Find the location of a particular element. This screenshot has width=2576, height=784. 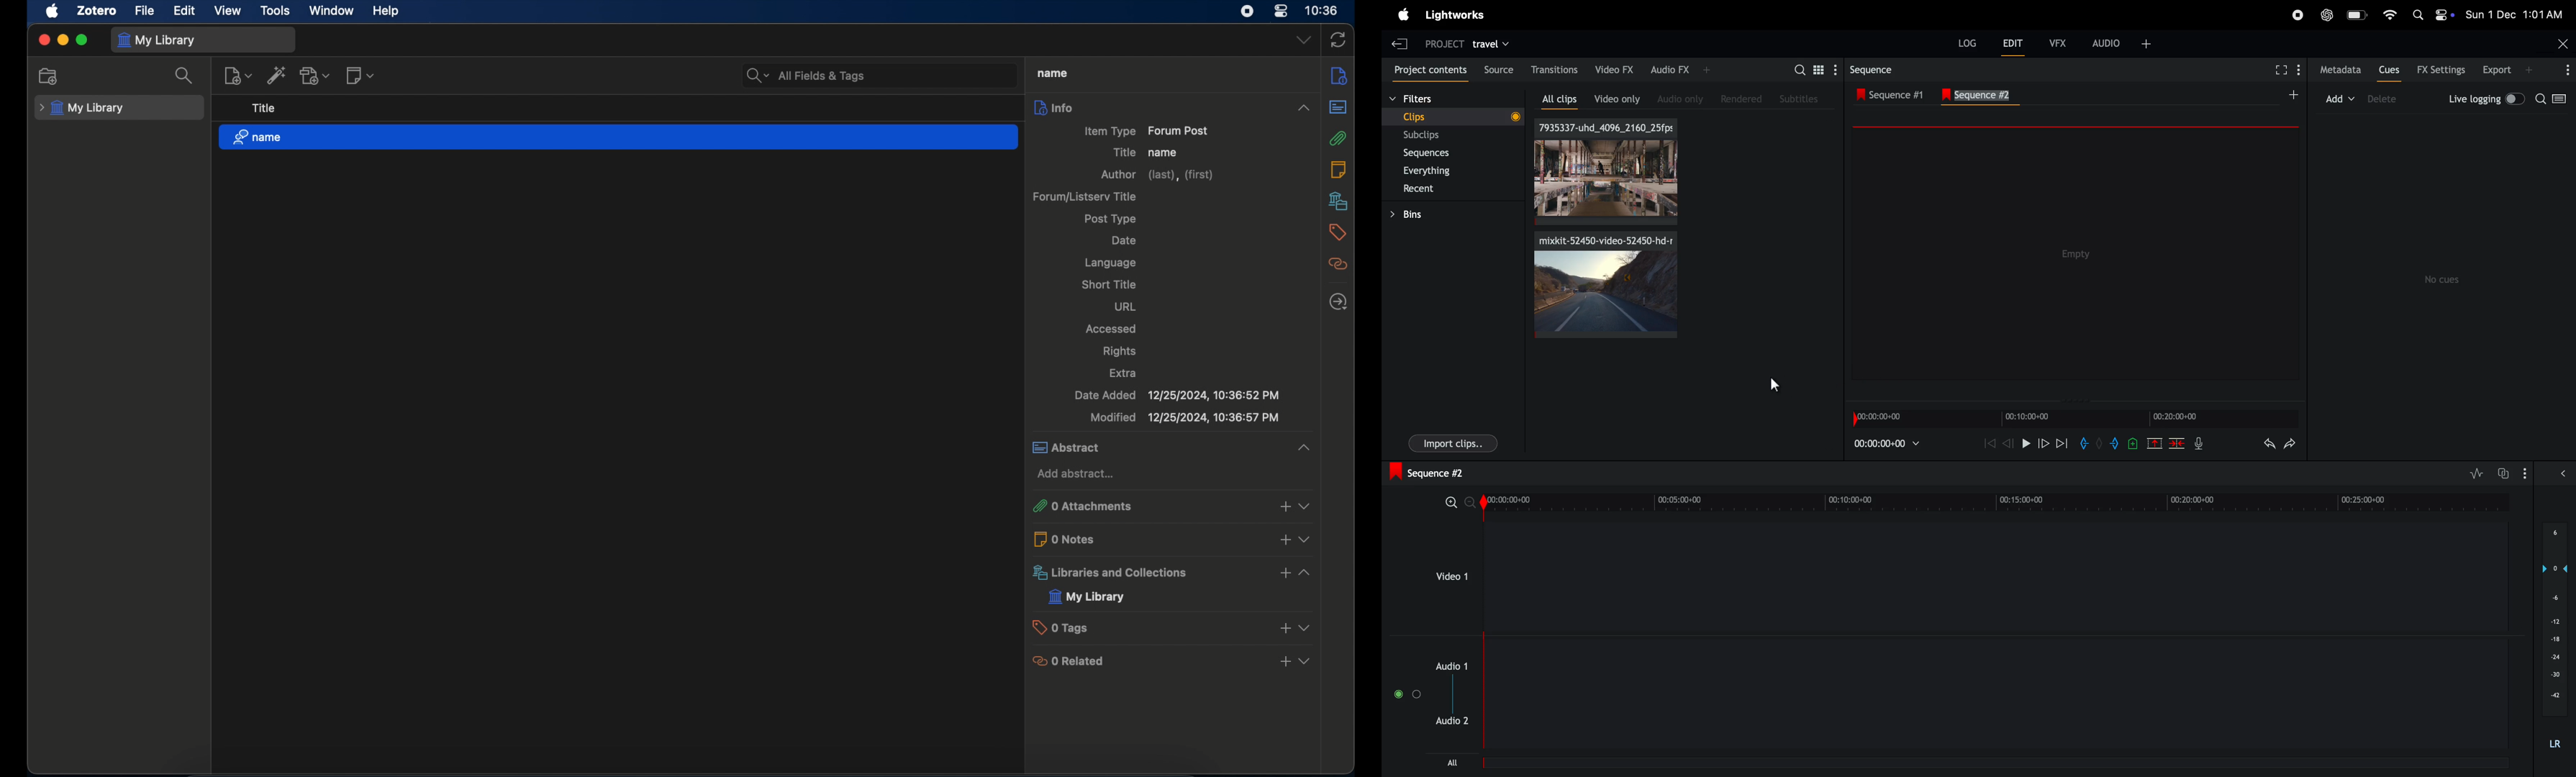

options is located at coordinates (2566, 70).